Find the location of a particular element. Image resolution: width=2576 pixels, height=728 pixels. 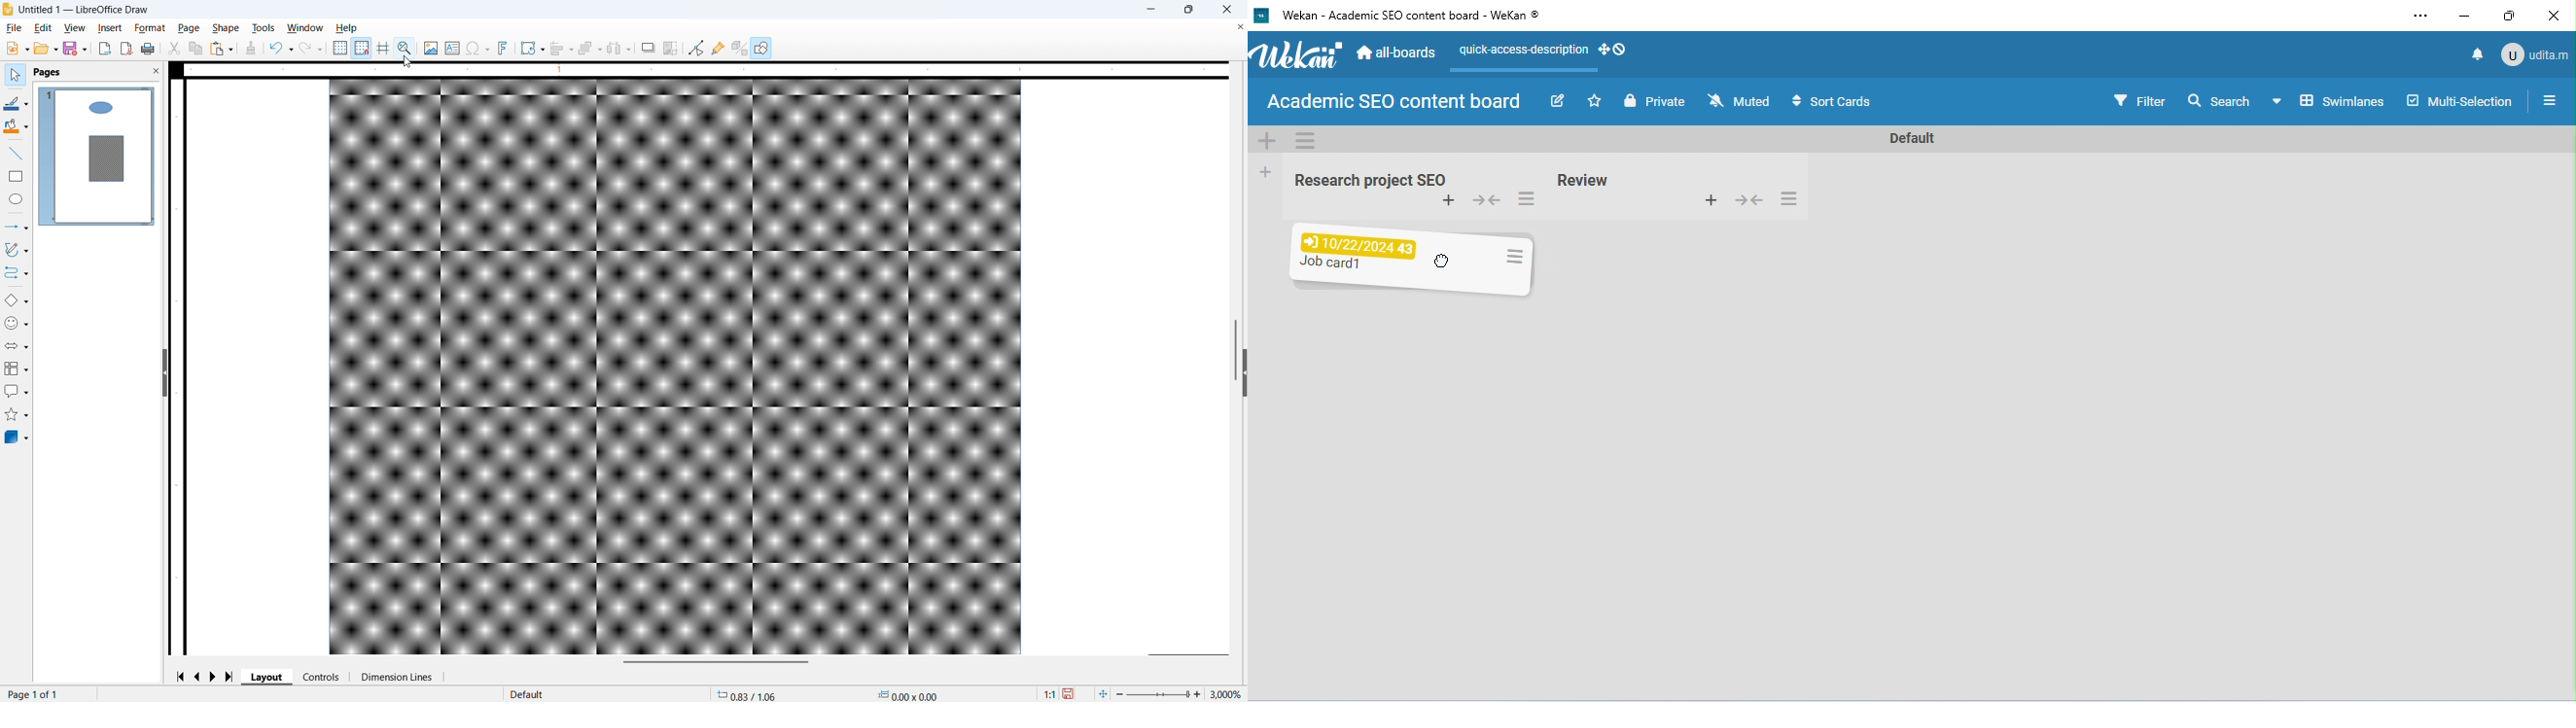

View  is located at coordinates (76, 29).